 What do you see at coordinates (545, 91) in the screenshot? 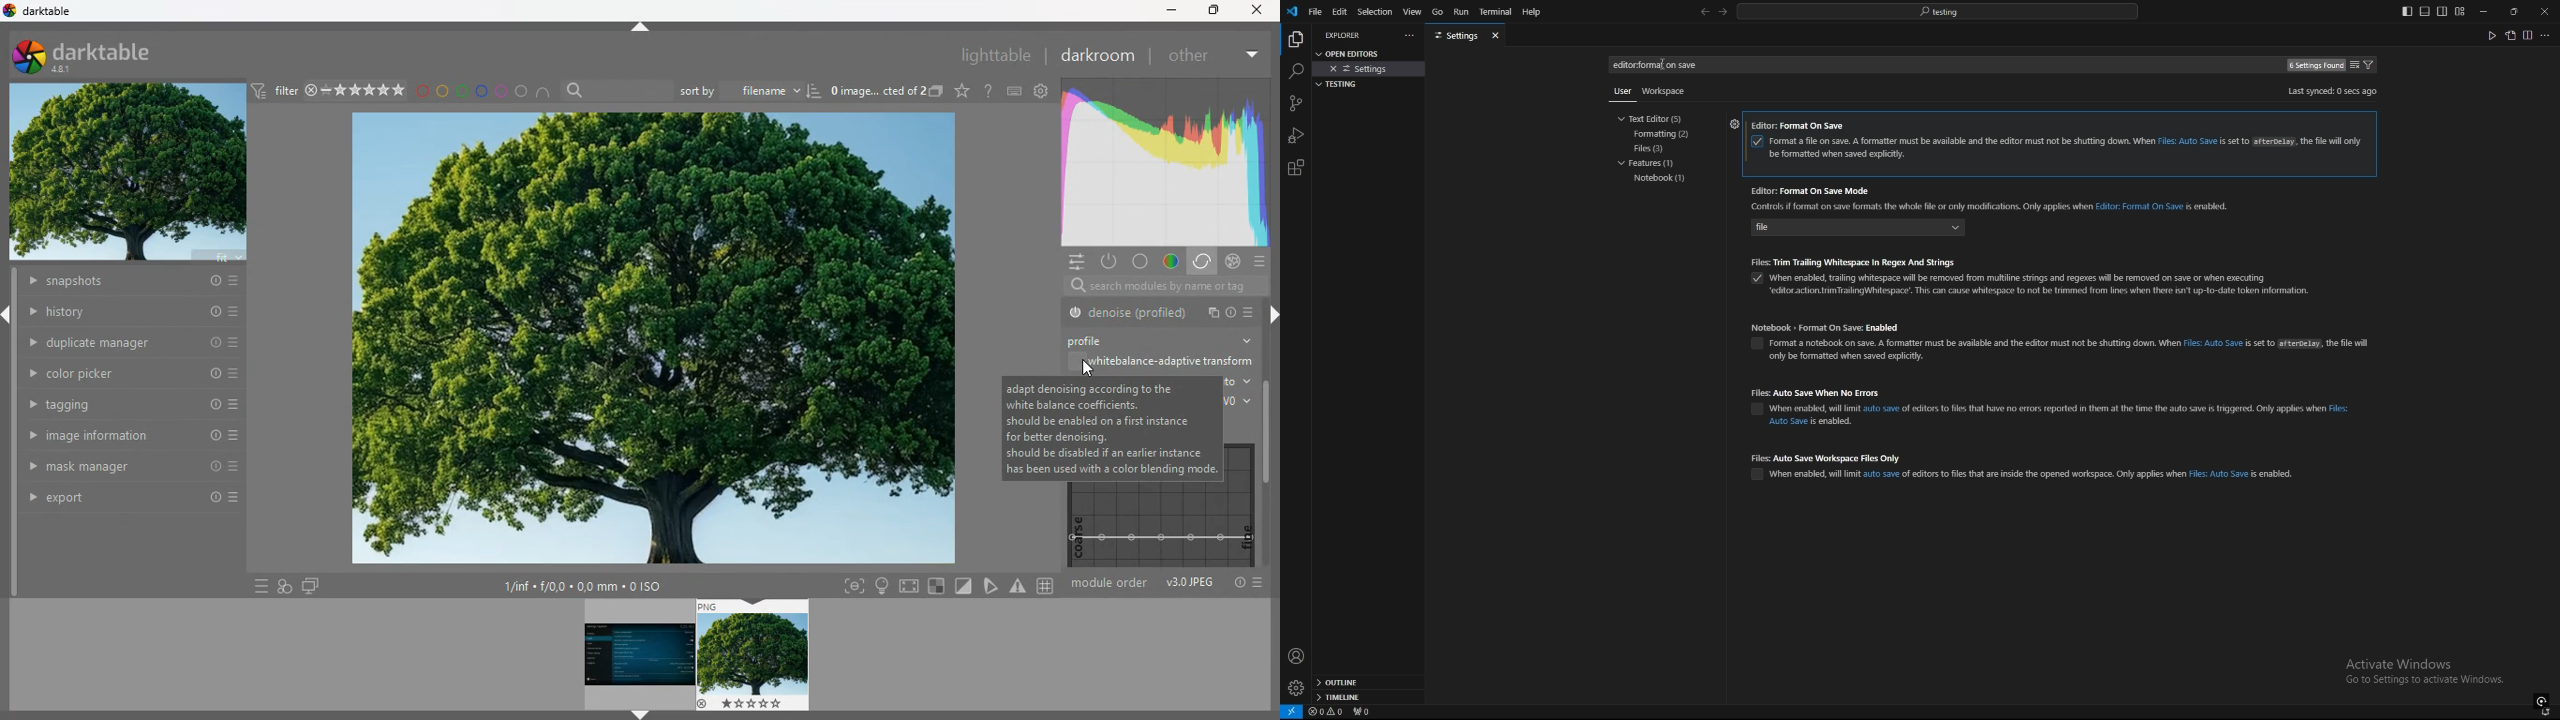
I see `semi circle` at bounding box center [545, 91].